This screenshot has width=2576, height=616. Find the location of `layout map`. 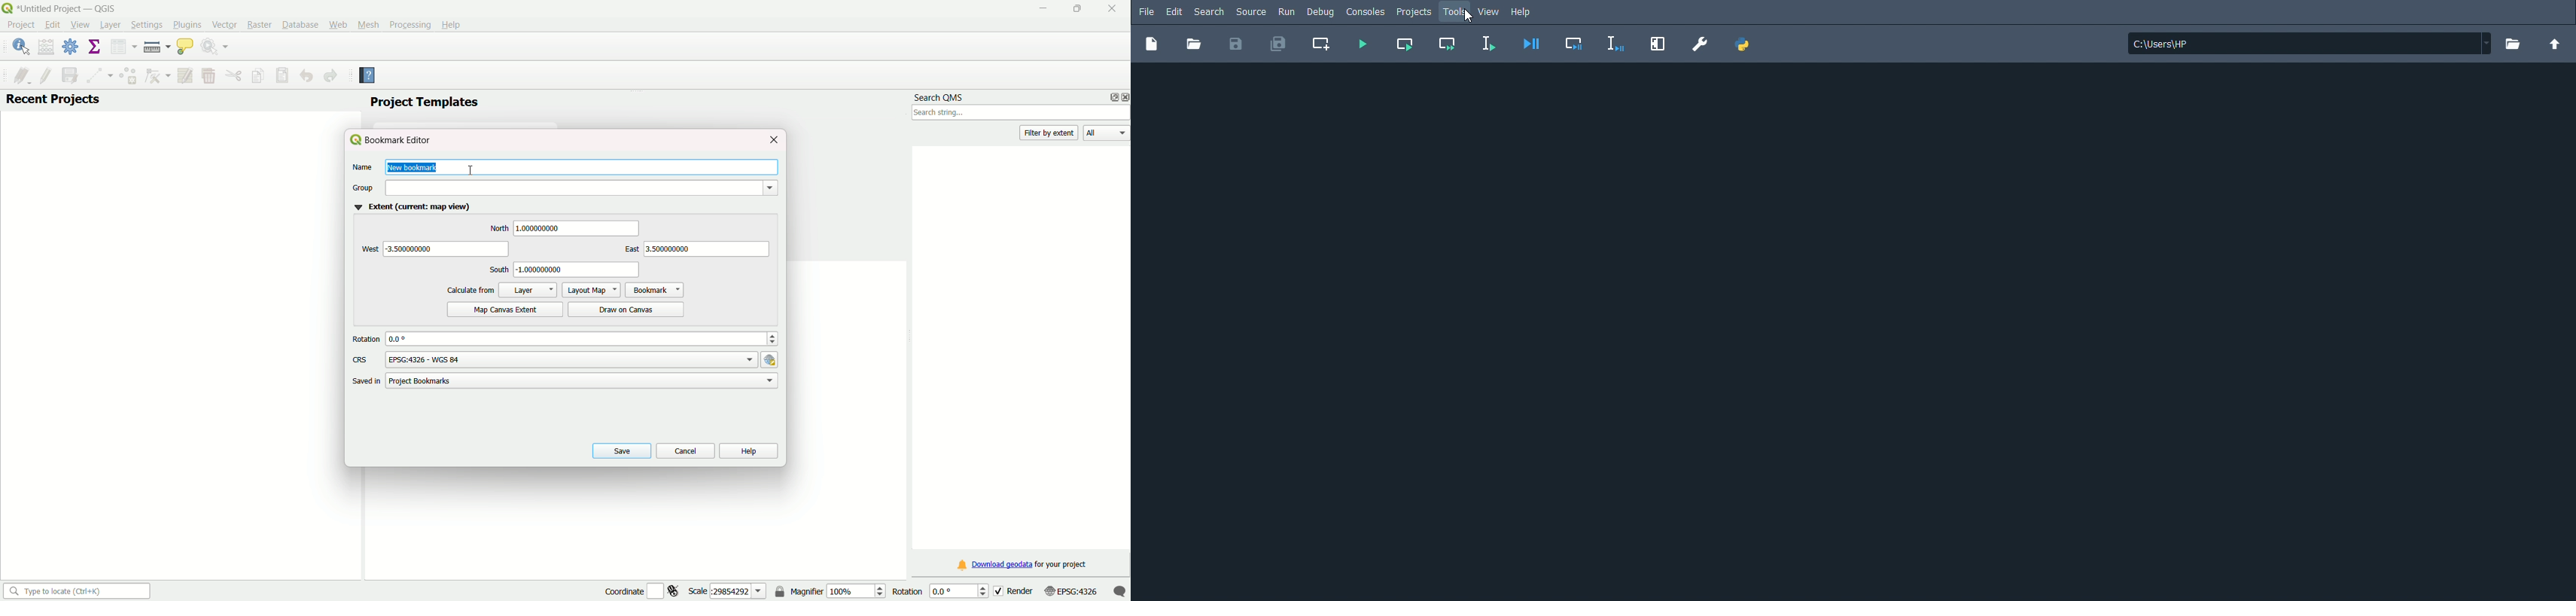

layout map is located at coordinates (590, 289).